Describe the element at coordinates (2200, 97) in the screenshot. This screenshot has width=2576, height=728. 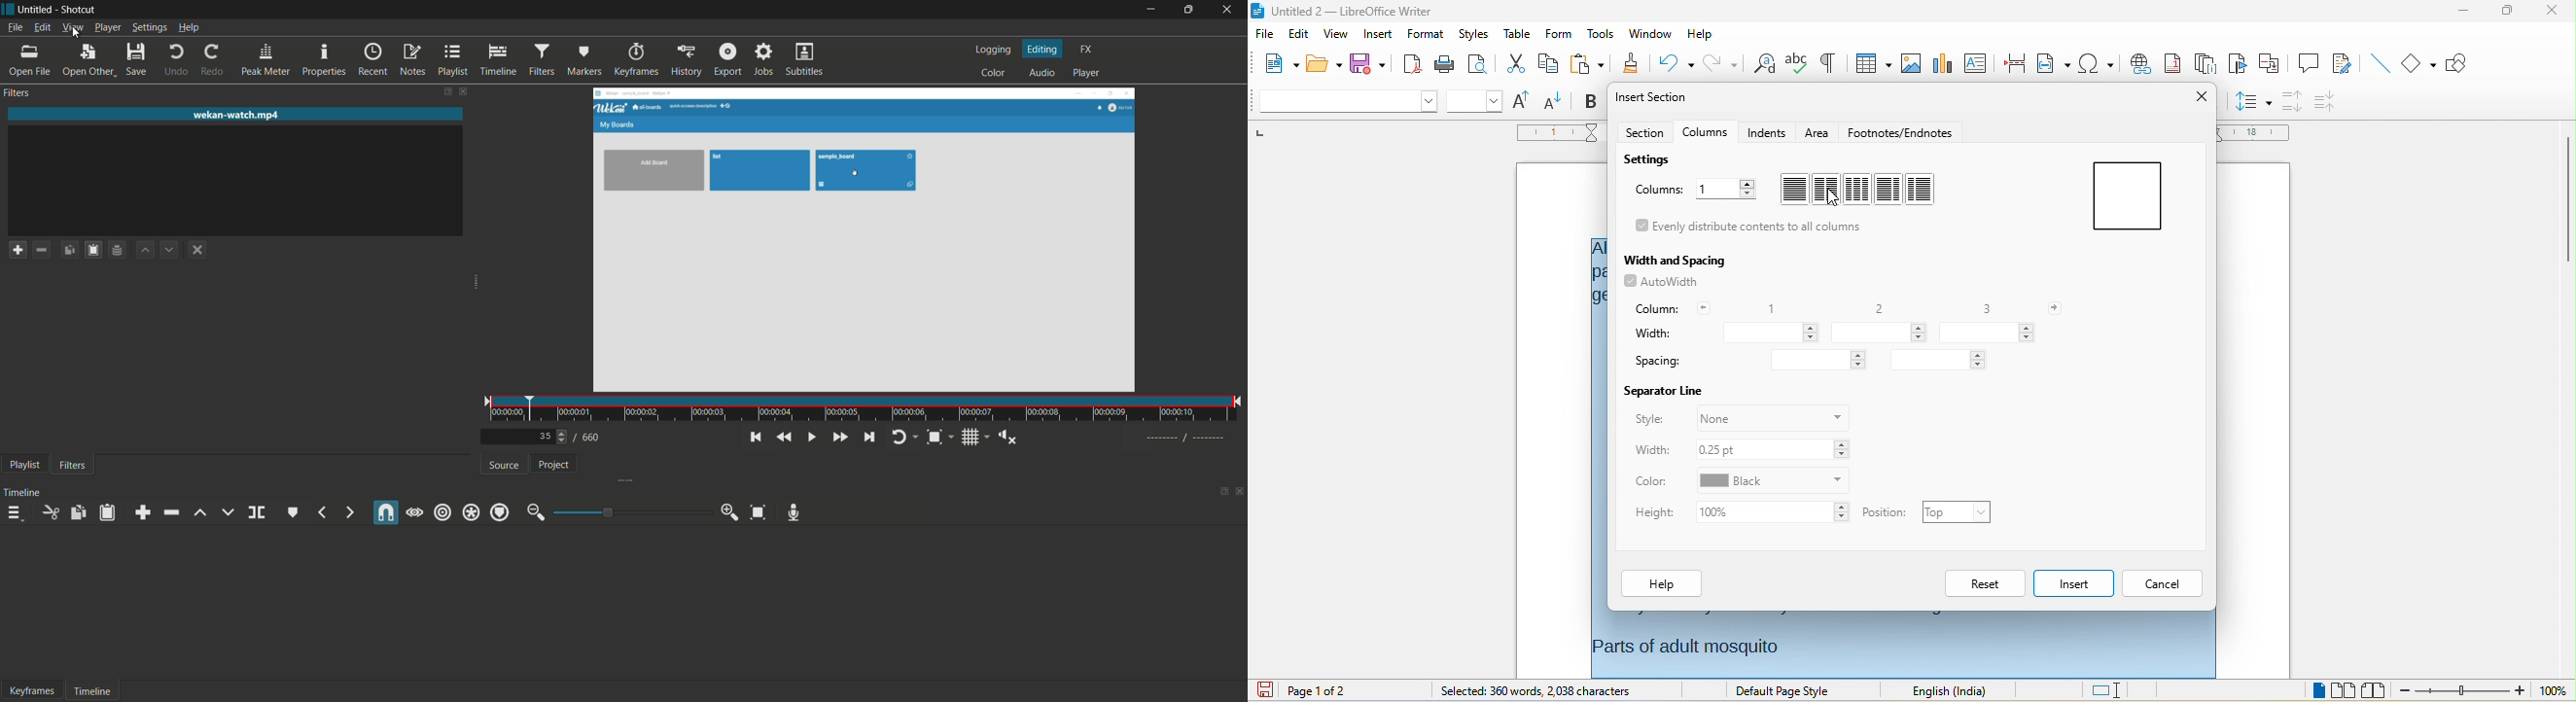
I see `close` at that location.